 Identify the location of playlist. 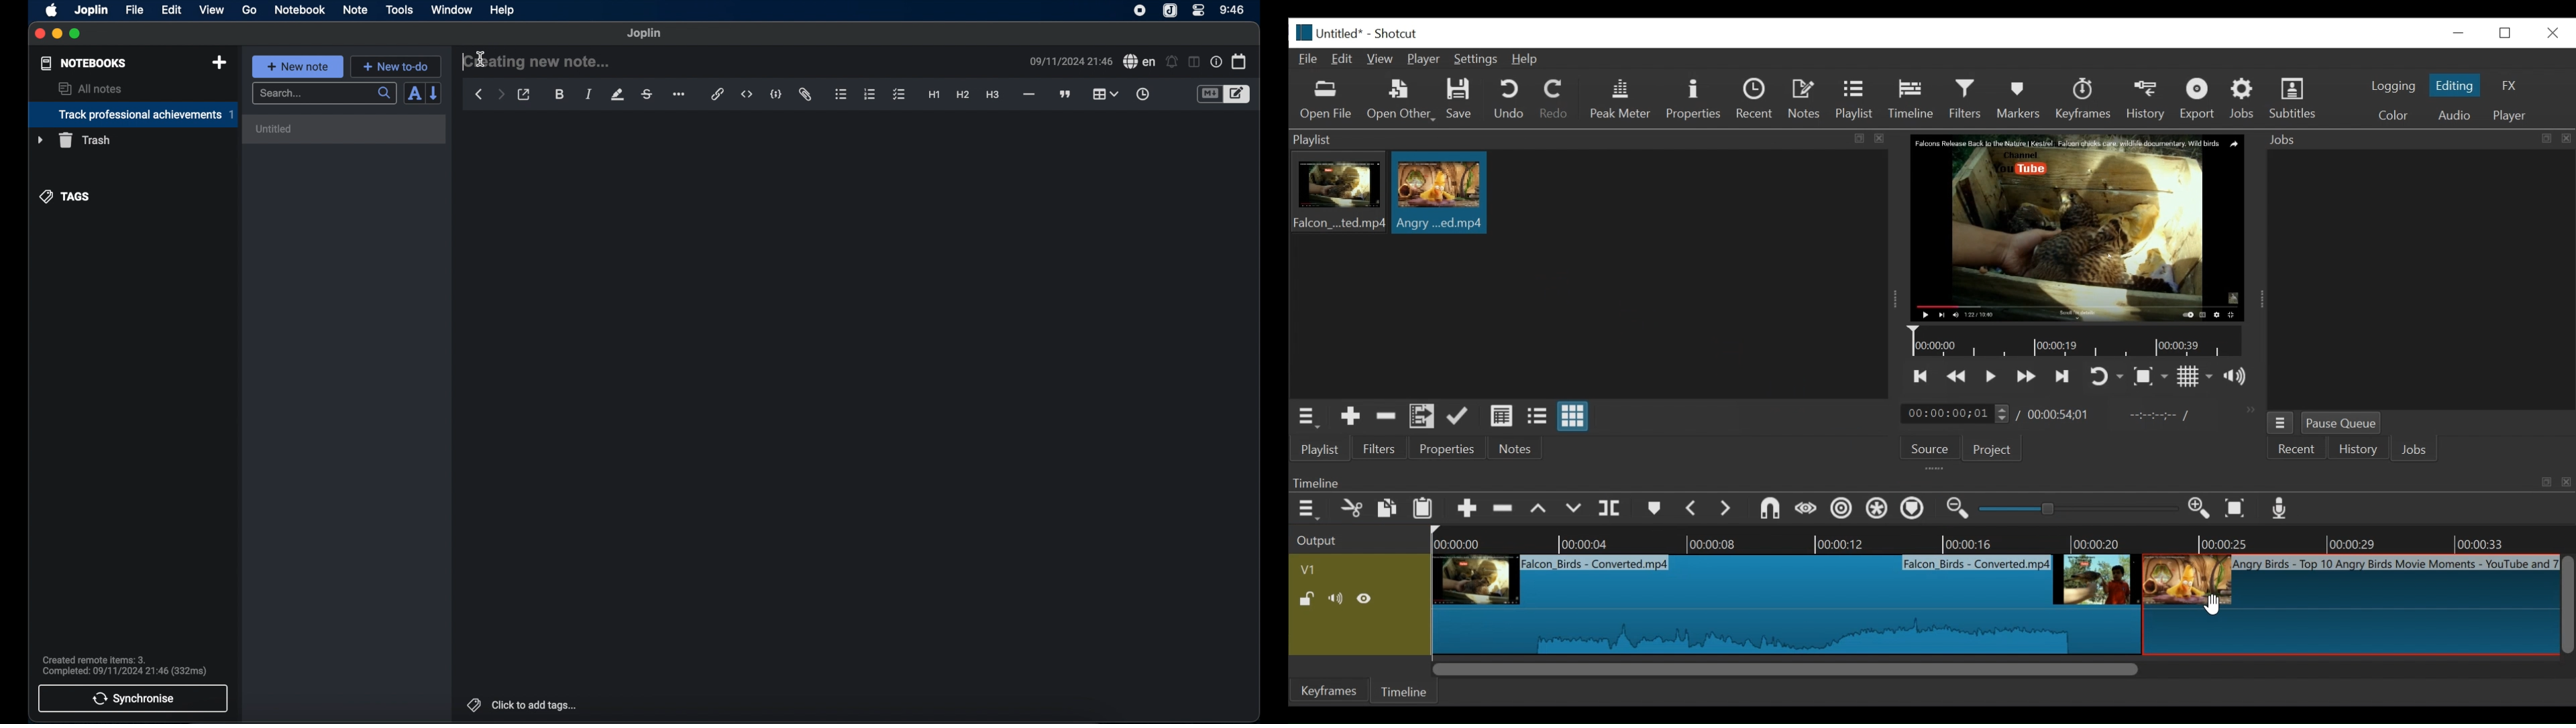
(1319, 449).